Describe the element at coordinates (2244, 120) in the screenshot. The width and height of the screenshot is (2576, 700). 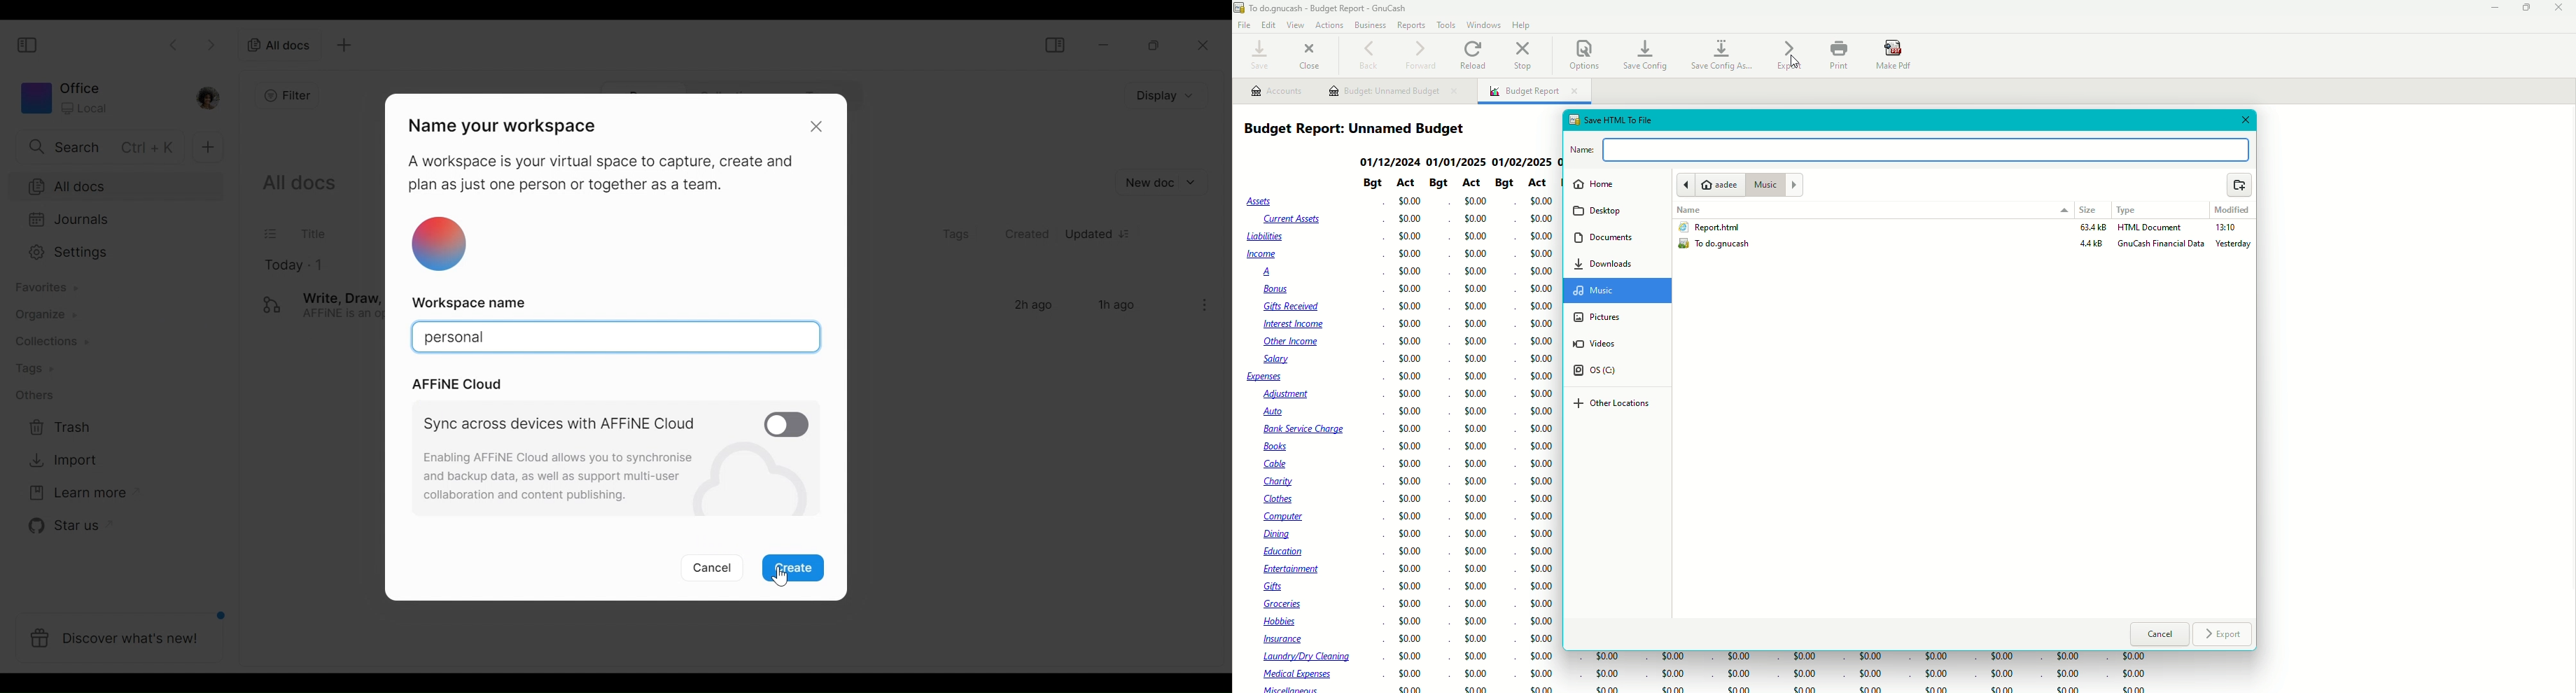
I see `Close` at that location.